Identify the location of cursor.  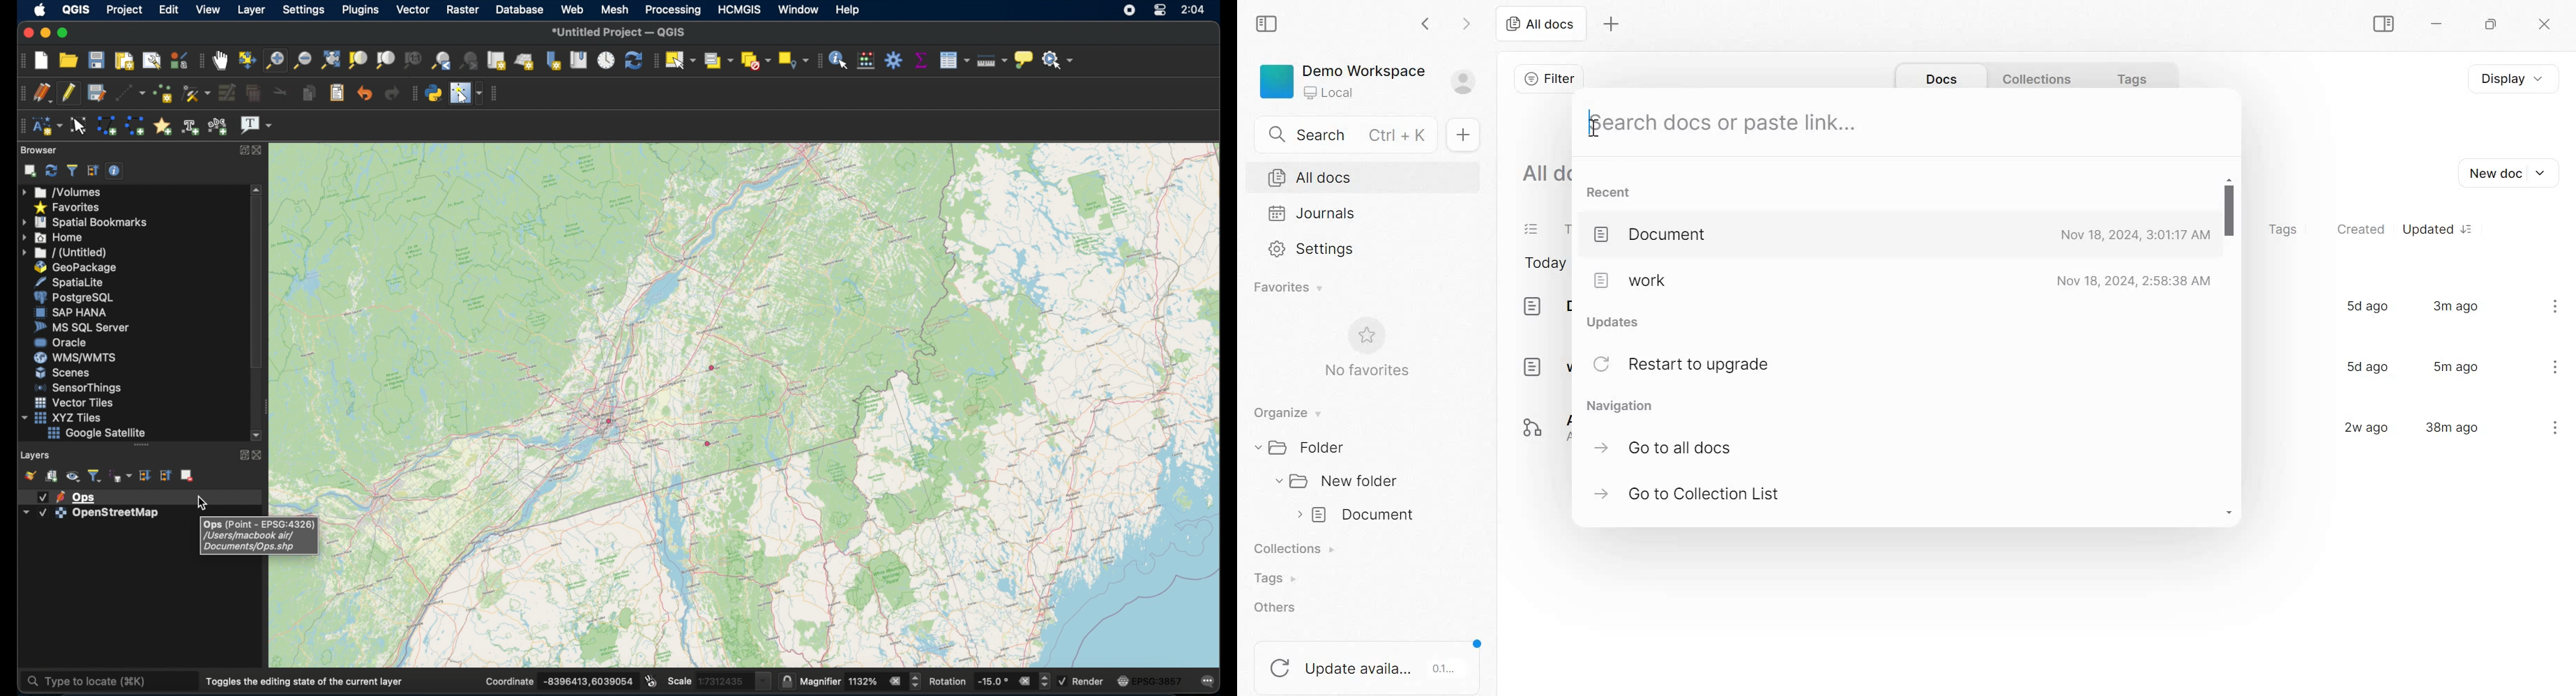
(203, 501).